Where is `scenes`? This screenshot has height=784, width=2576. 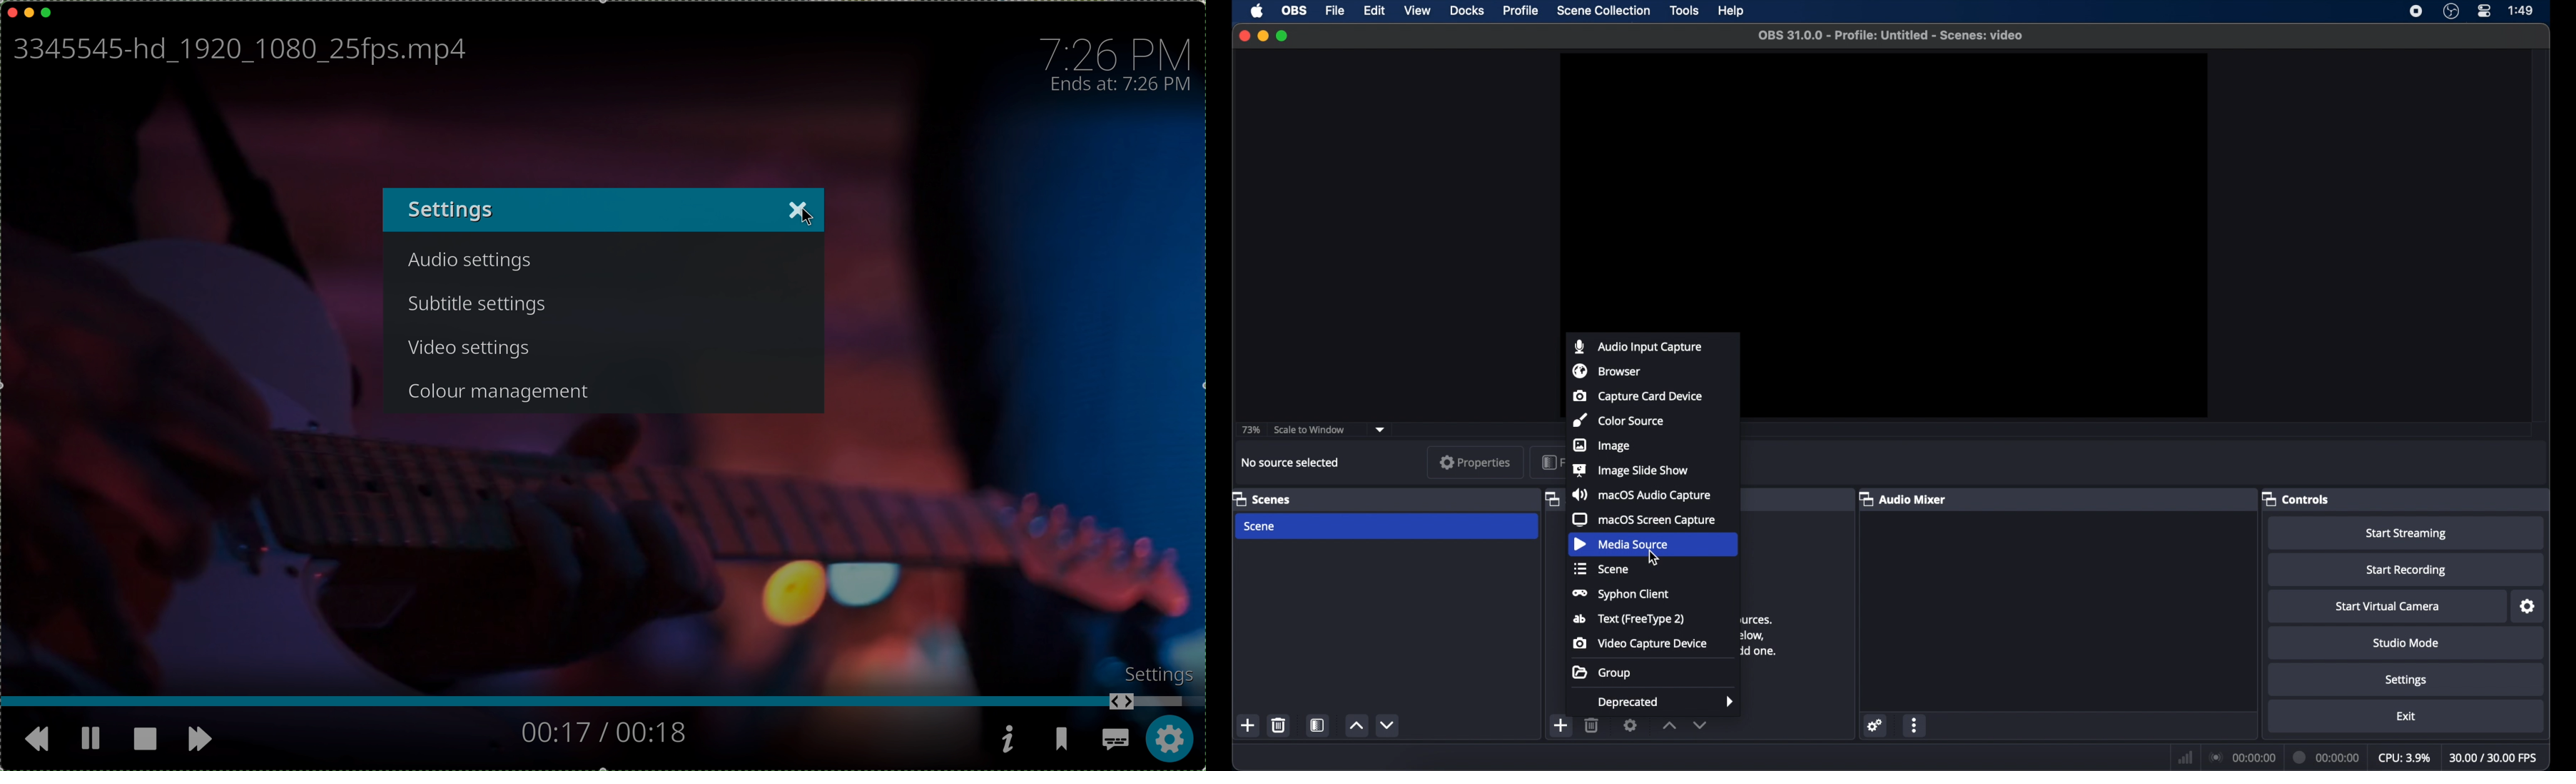 scenes is located at coordinates (1262, 498).